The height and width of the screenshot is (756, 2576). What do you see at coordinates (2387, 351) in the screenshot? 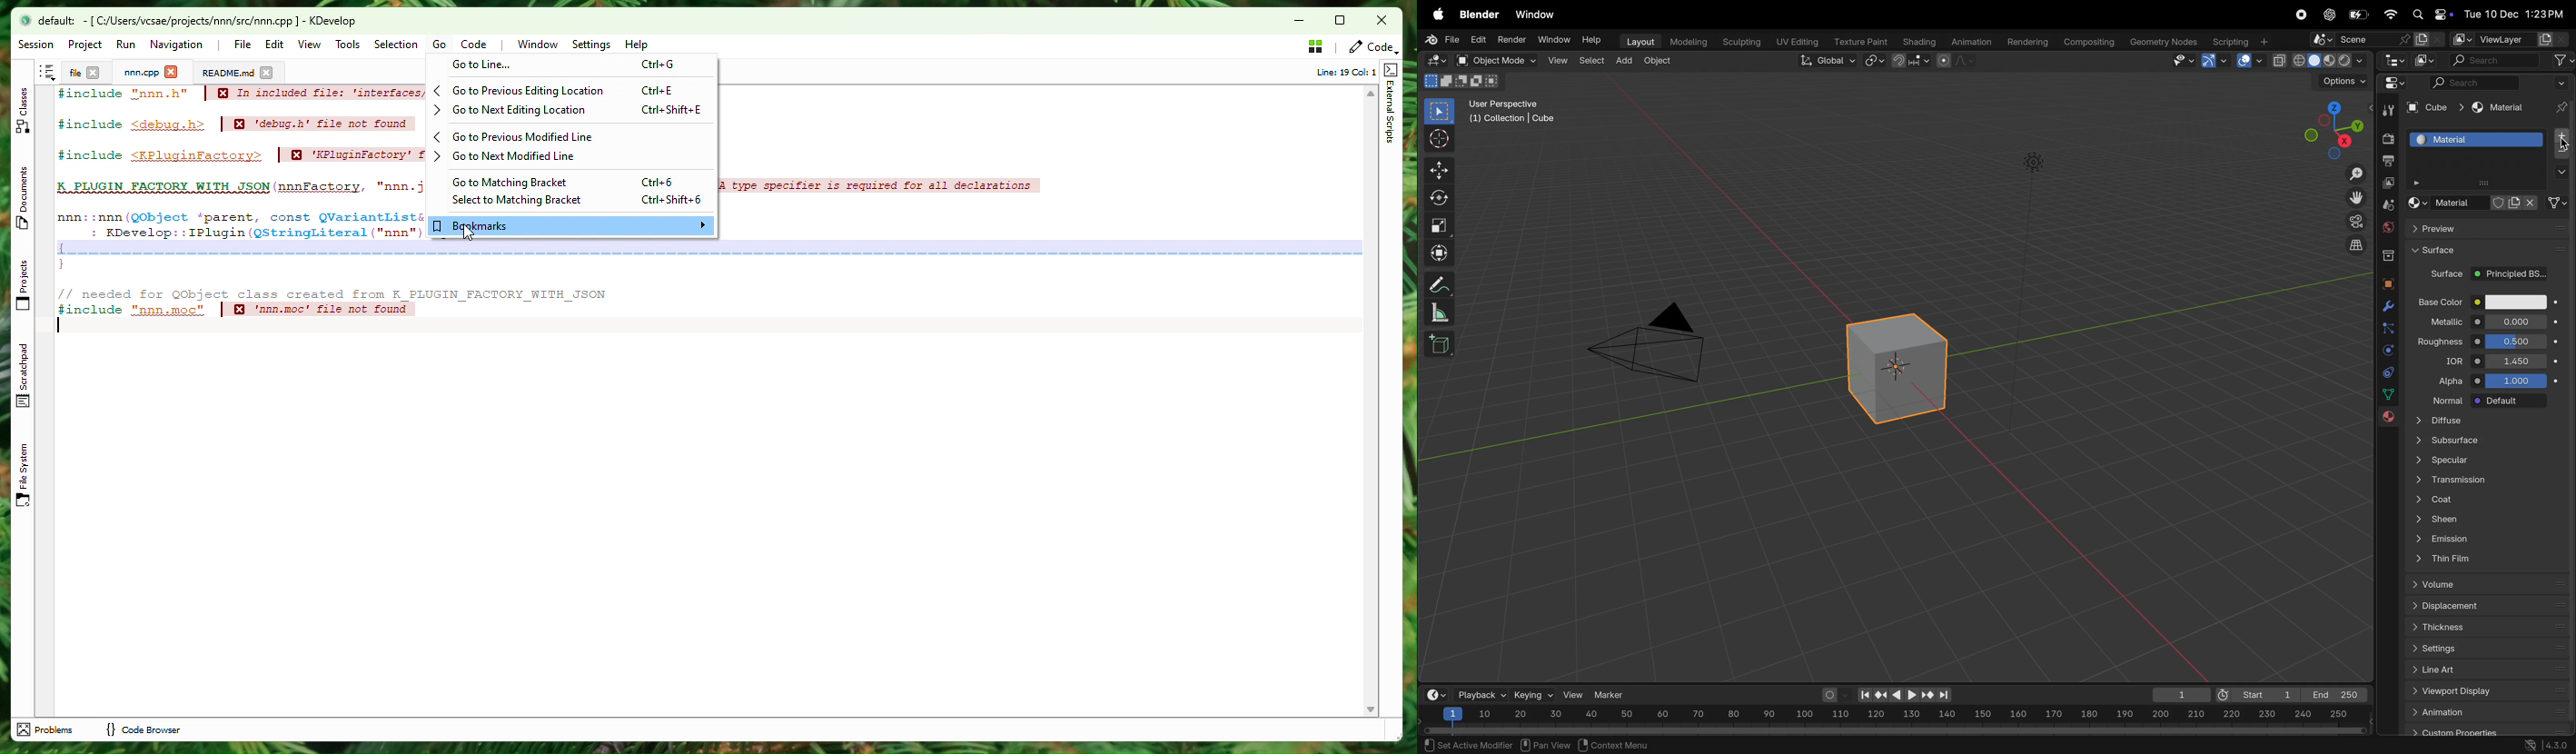
I see `physics` at bounding box center [2387, 351].